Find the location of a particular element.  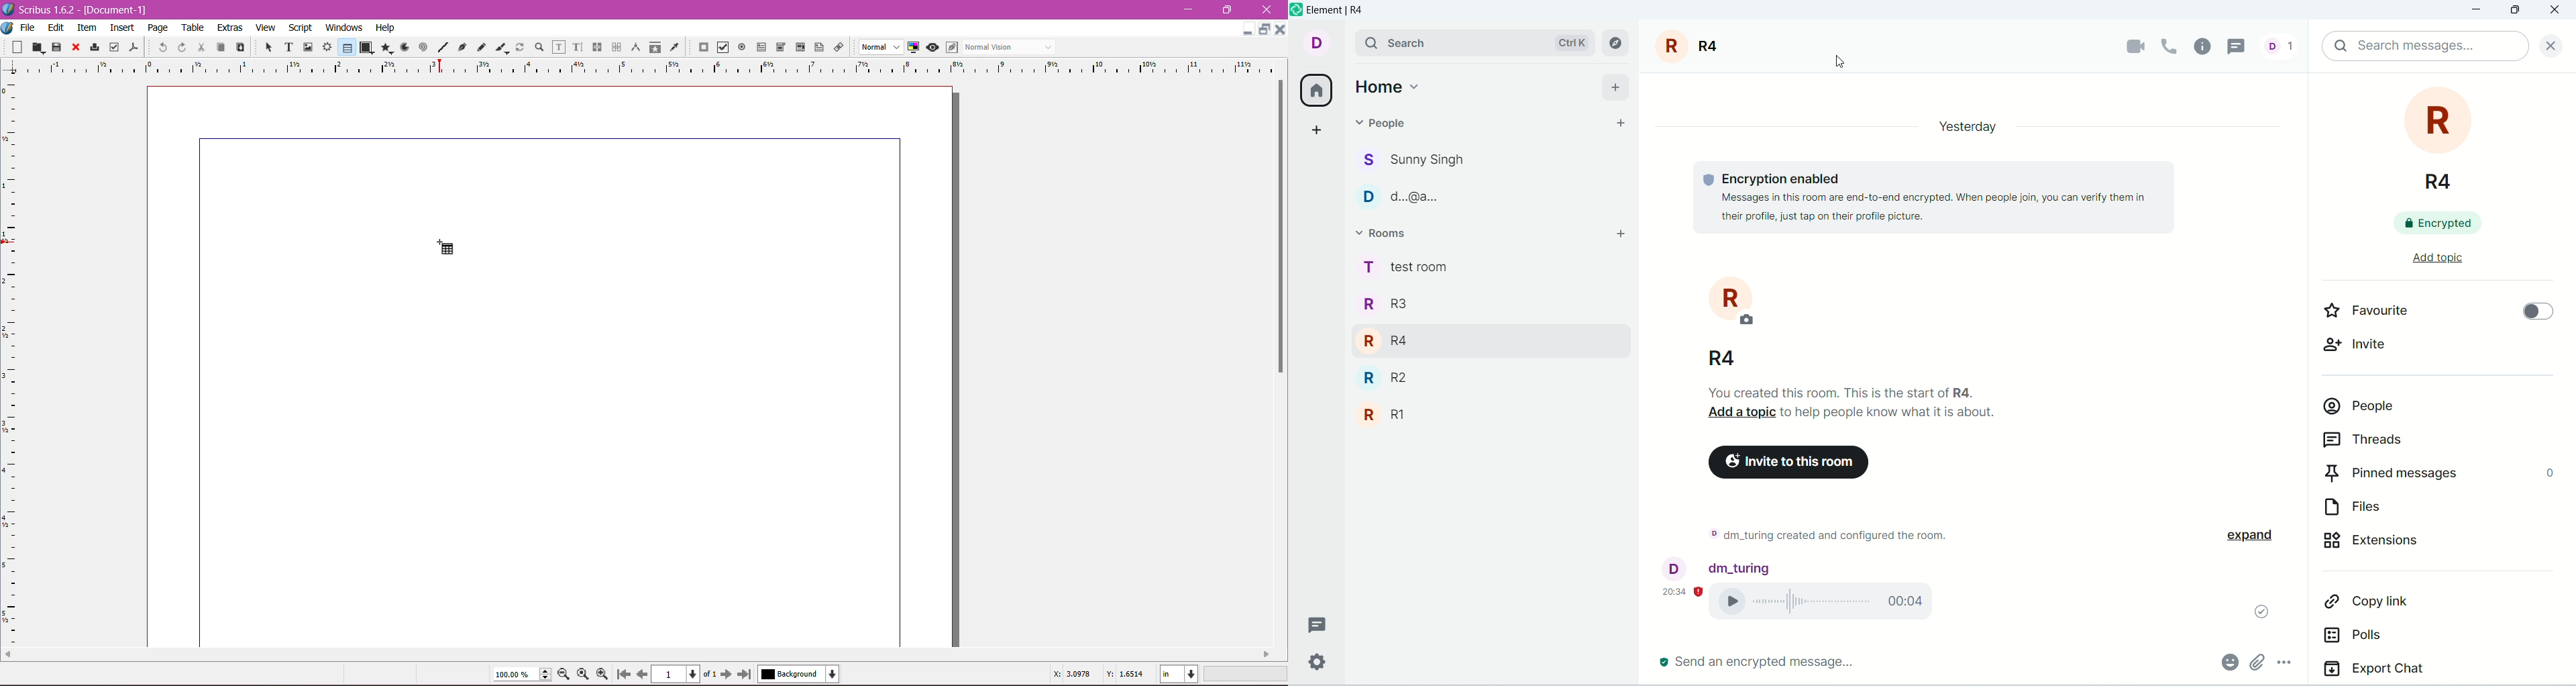

Render Frame is located at coordinates (327, 47).